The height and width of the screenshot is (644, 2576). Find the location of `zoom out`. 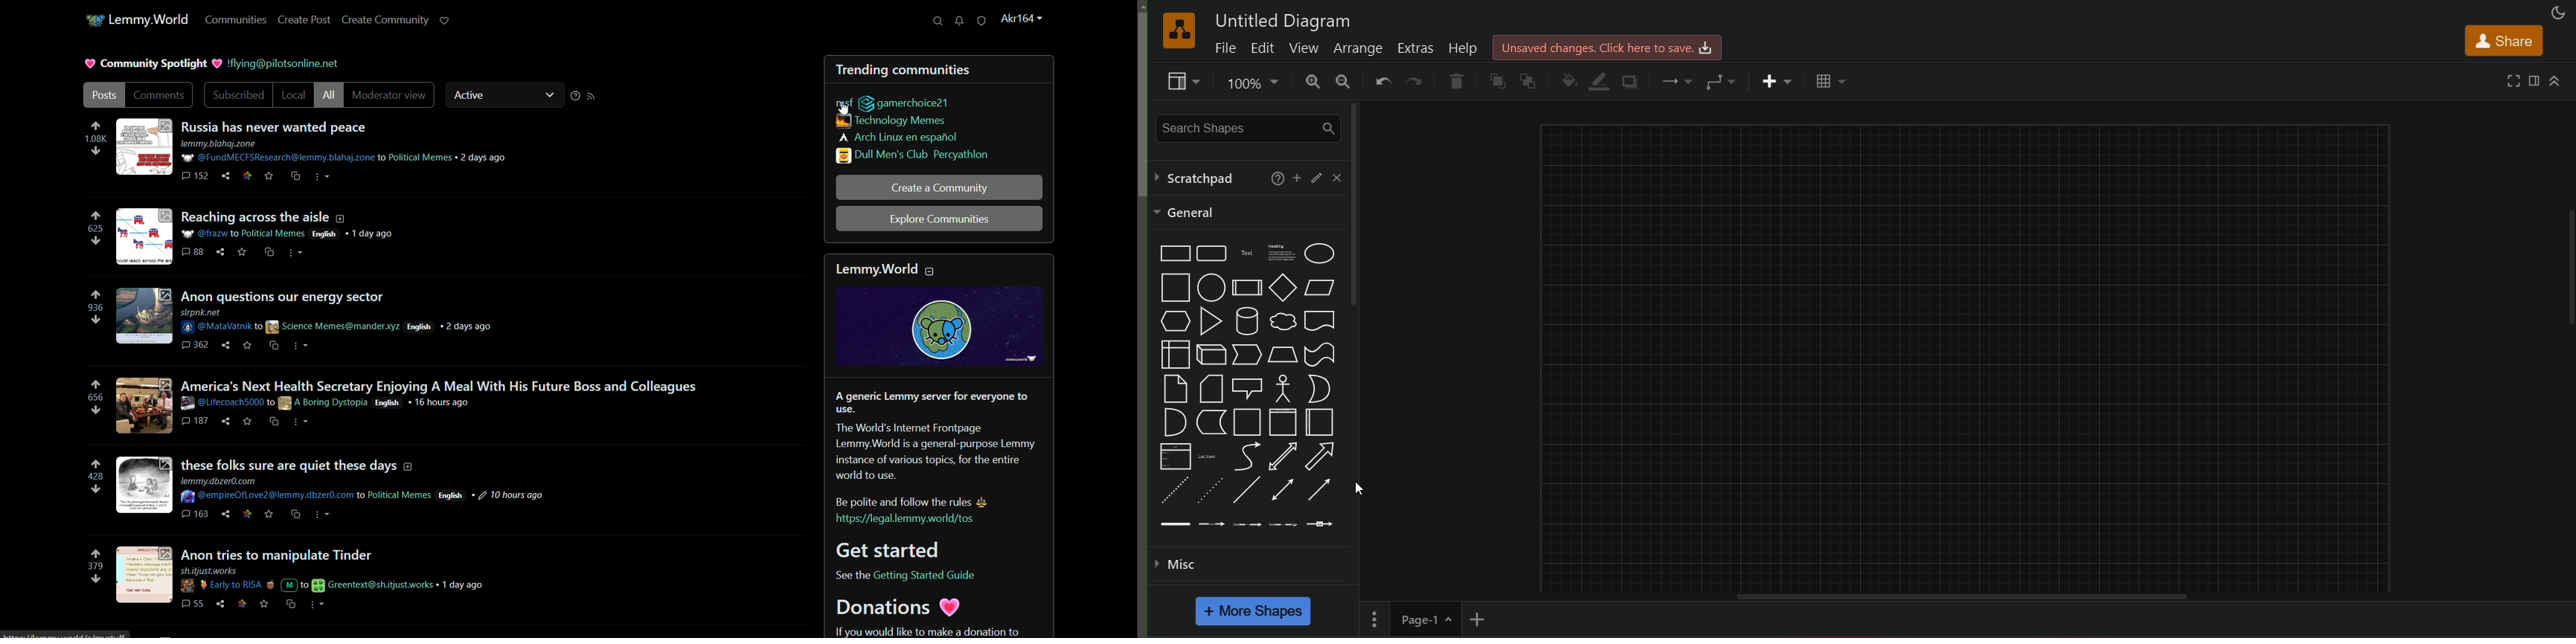

zoom out is located at coordinates (1344, 81).